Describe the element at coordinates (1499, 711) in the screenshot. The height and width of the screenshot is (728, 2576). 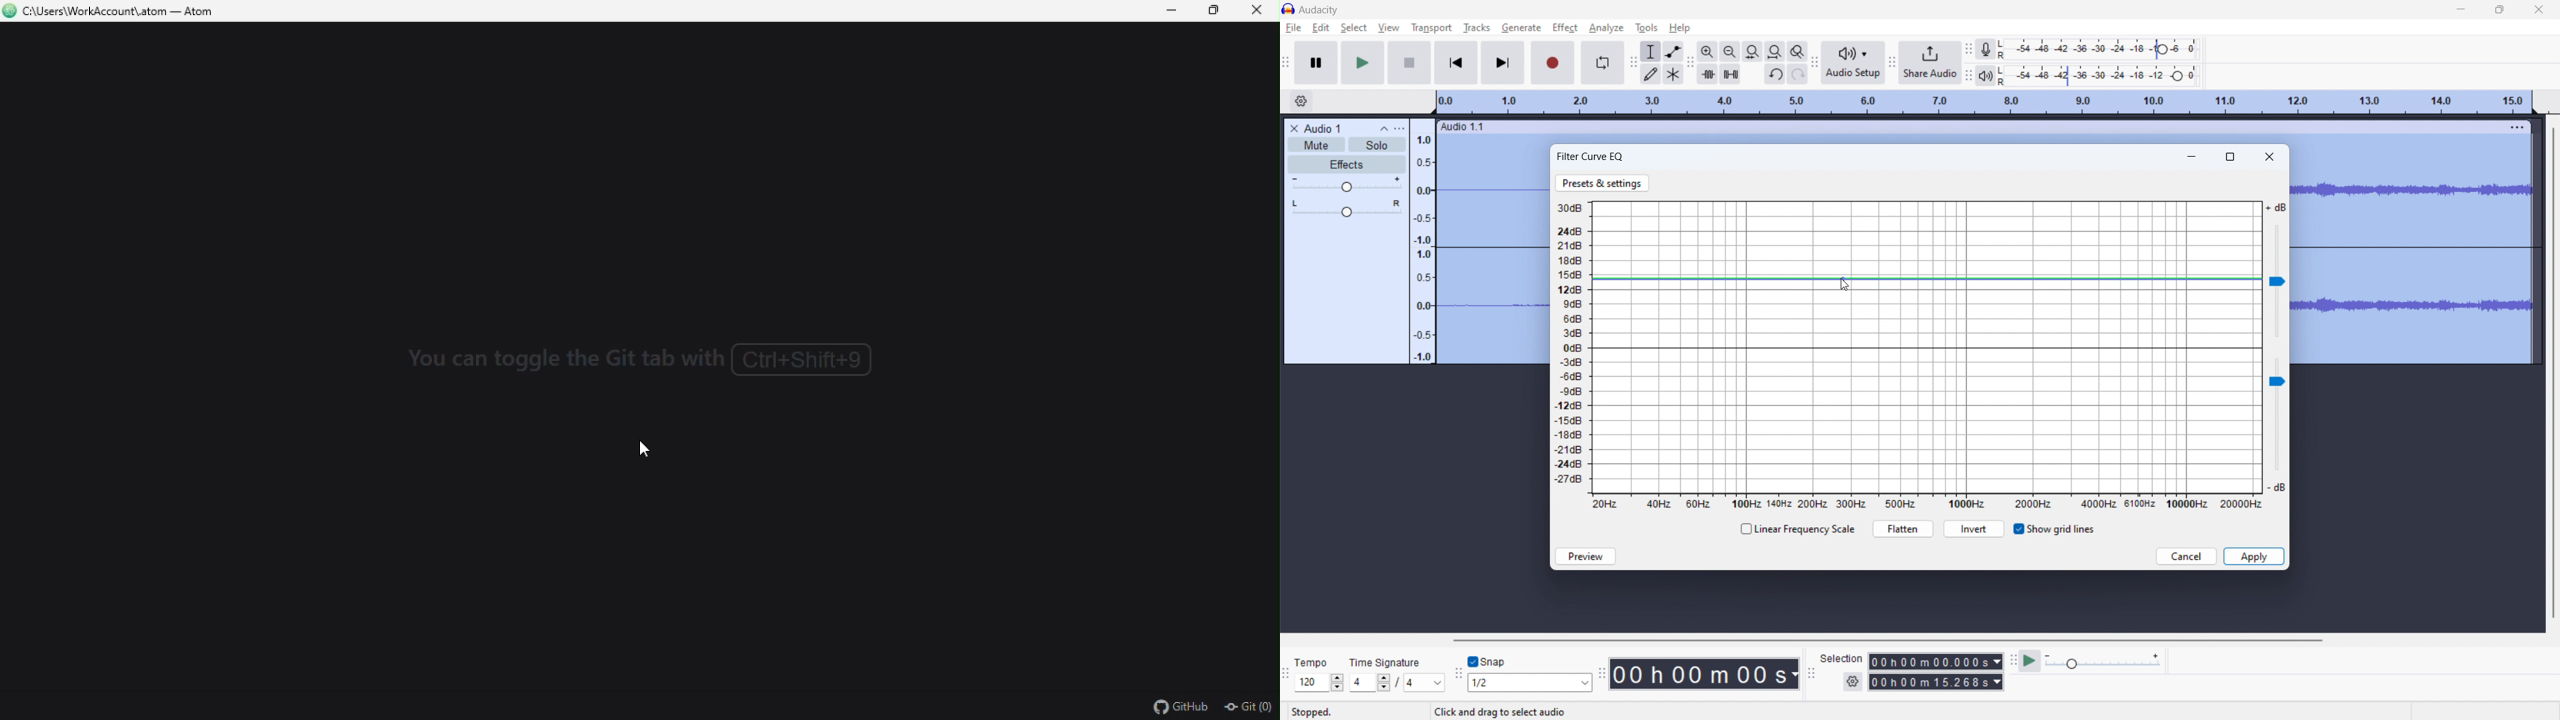
I see `Click and drag to select audio` at that location.